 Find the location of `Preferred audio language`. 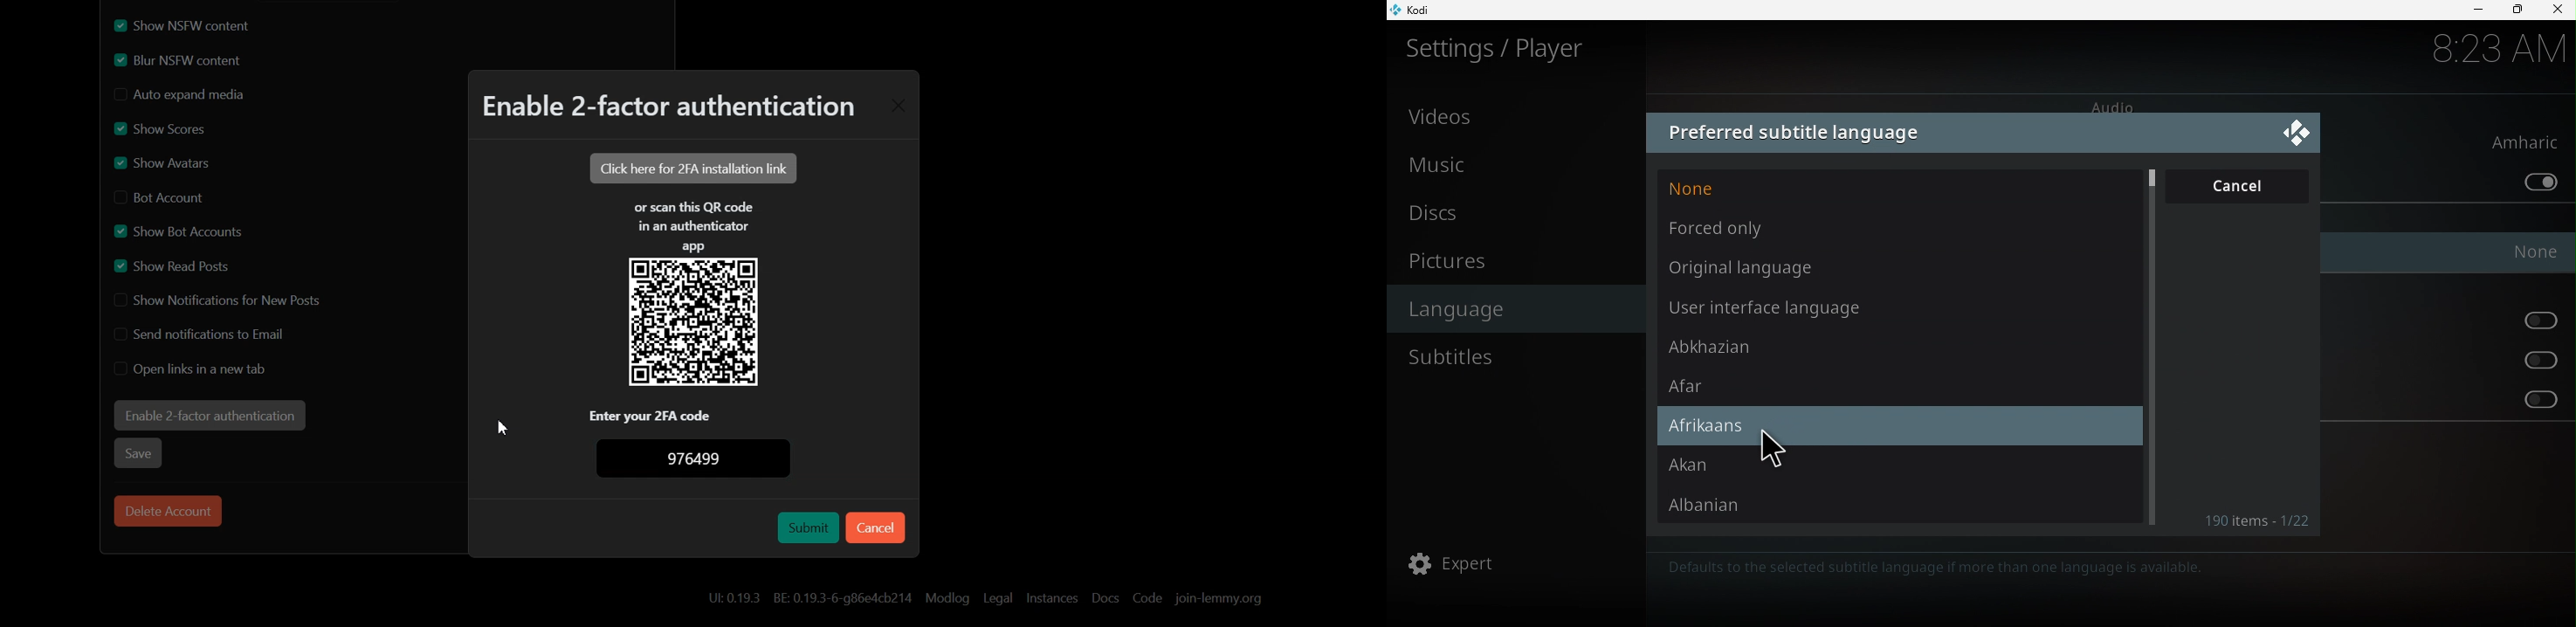

Preferred audio language is located at coordinates (2450, 139).